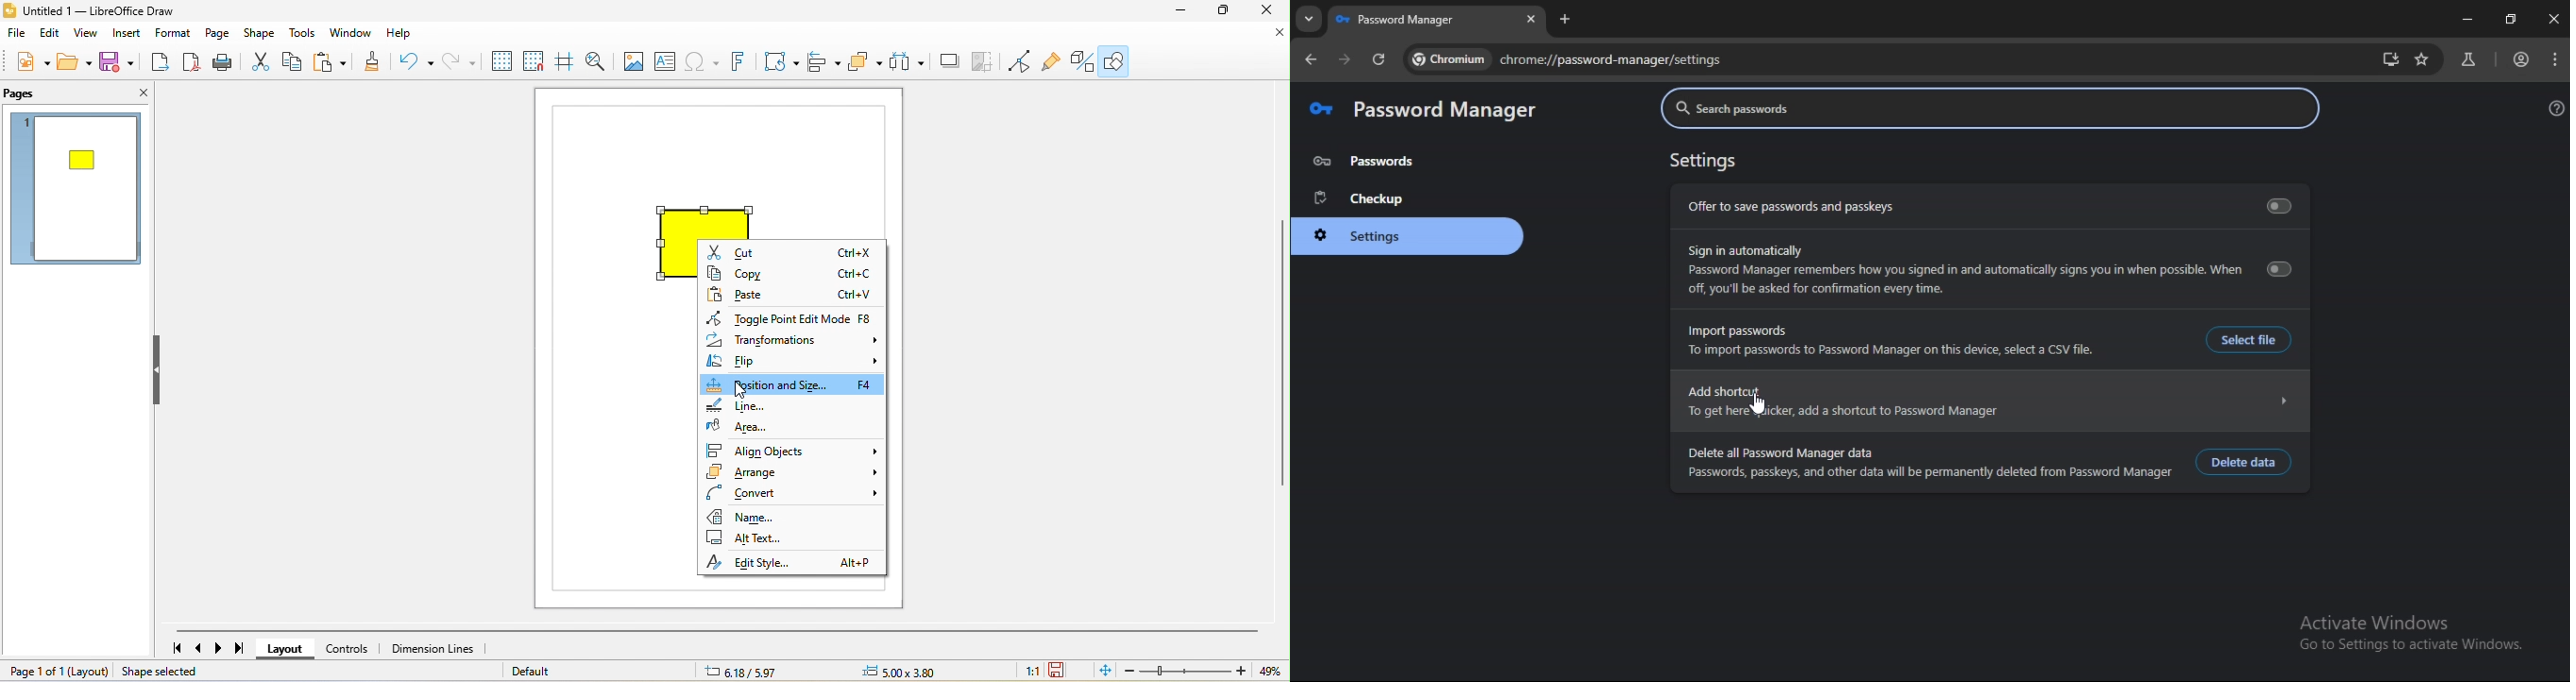 This screenshot has height=700, width=2576. What do you see at coordinates (244, 649) in the screenshot?
I see `last page` at bounding box center [244, 649].